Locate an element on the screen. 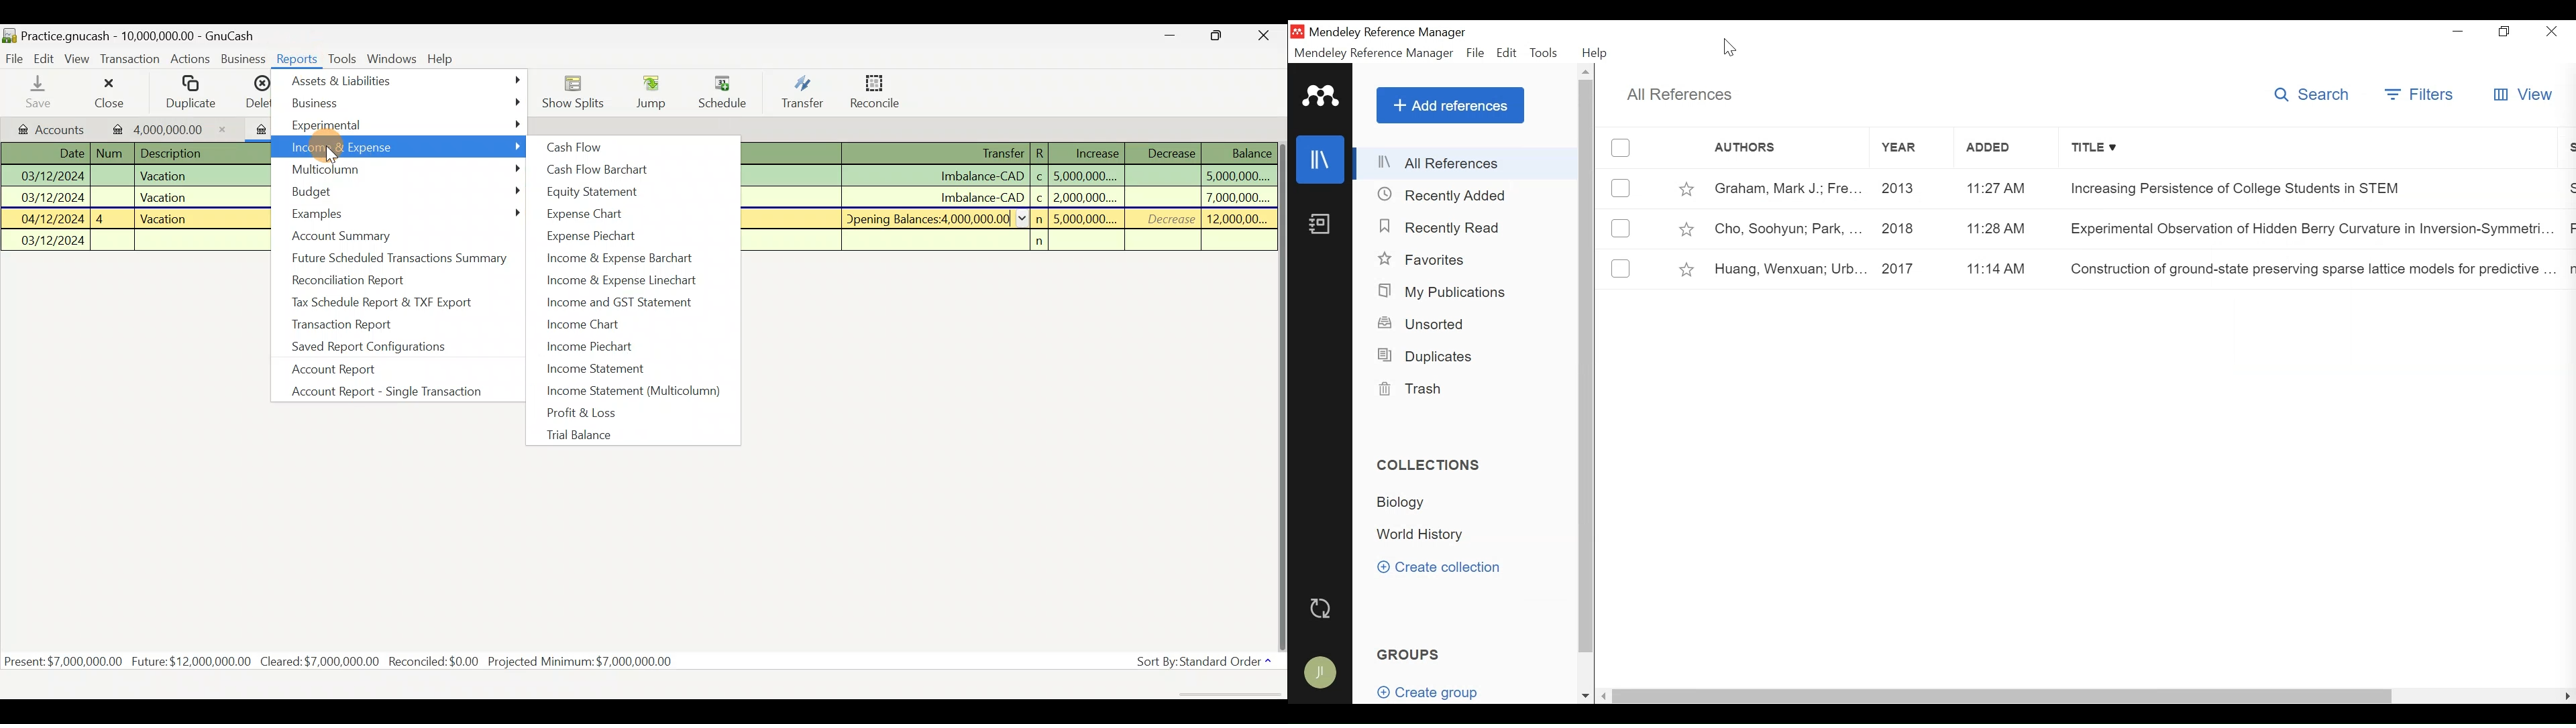 The height and width of the screenshot is (728, 2576). Help is located at coordinates (1597, 53).